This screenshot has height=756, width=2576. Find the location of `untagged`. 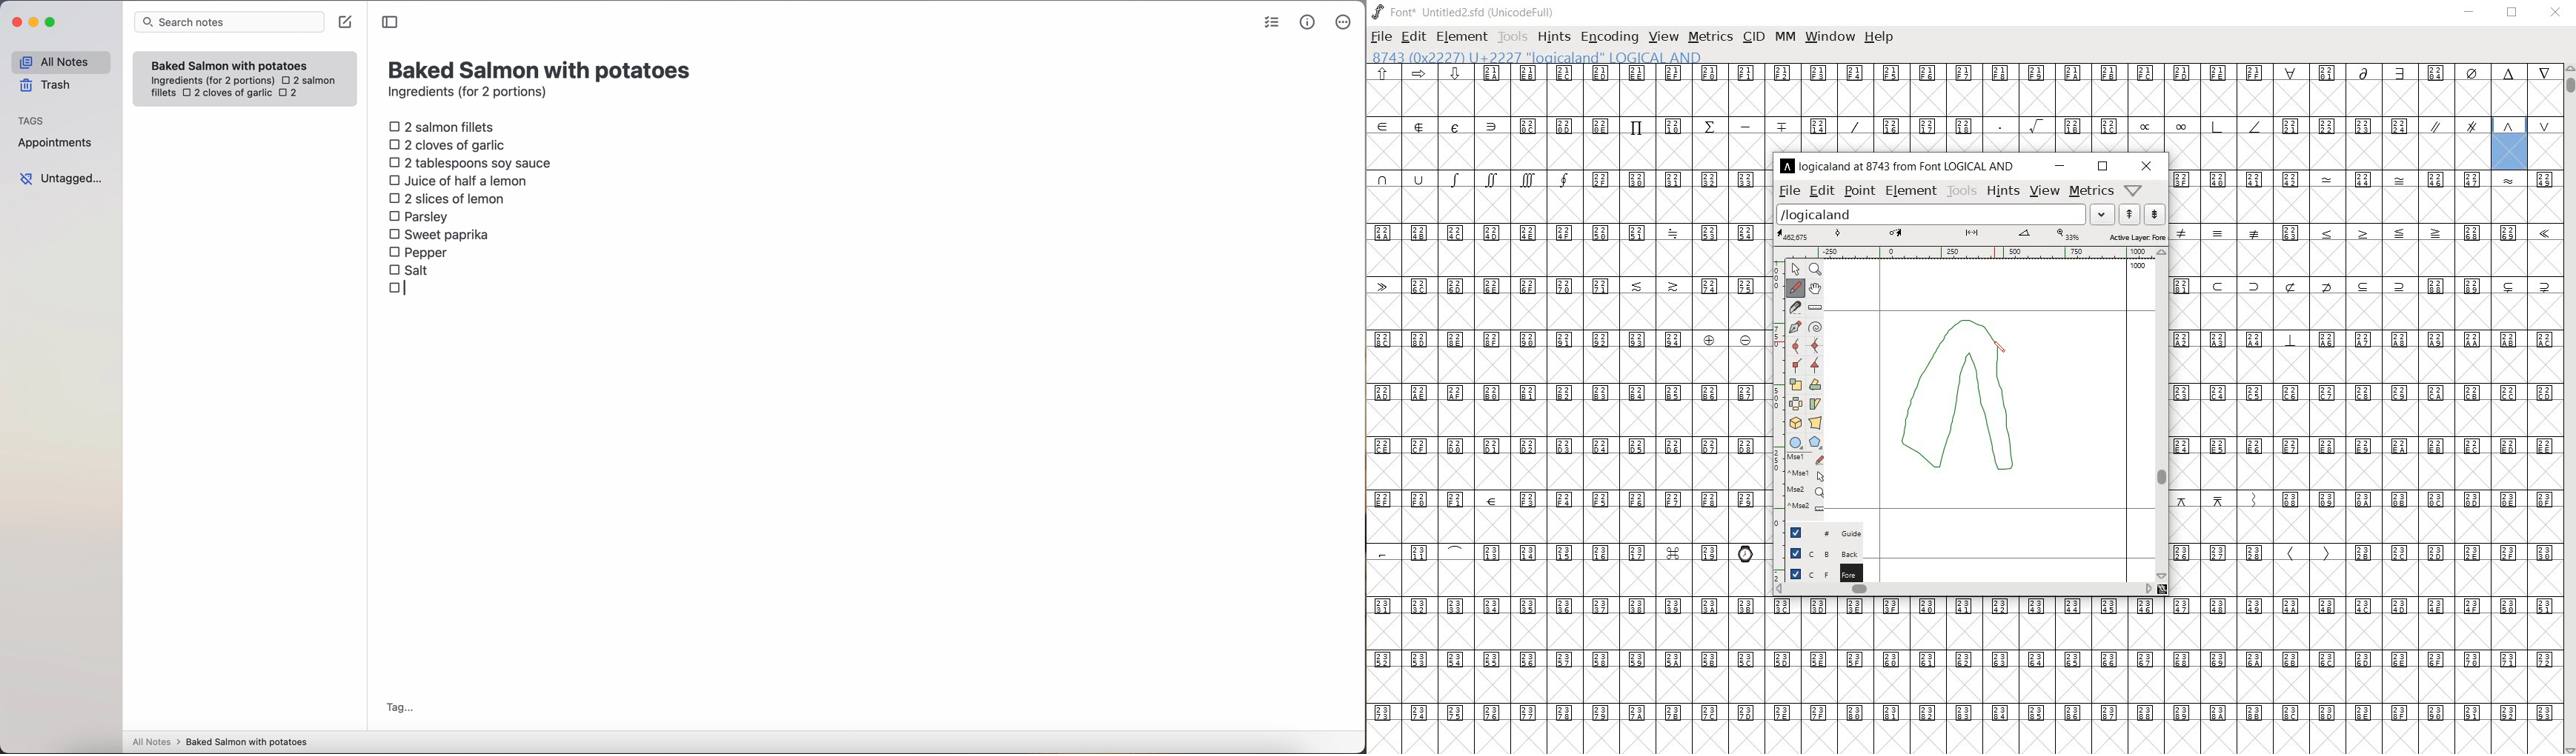

untagged is located at coordinates (62, 178).